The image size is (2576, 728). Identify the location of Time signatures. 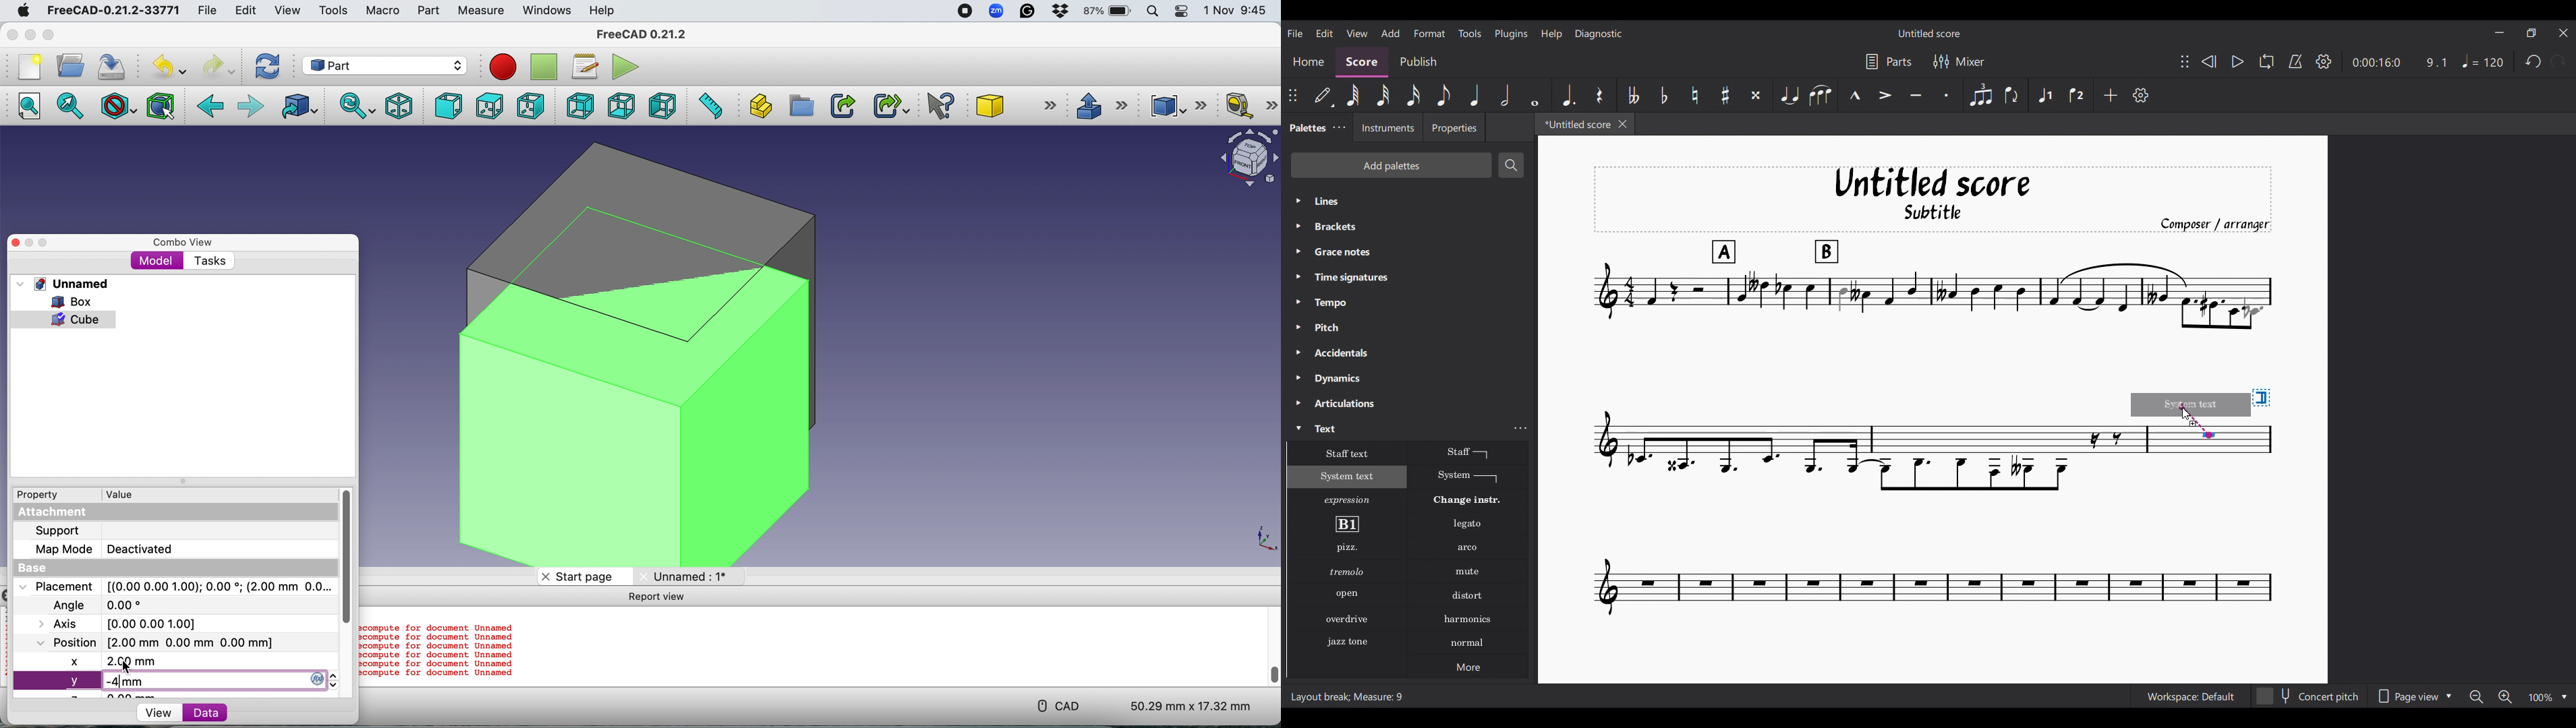
(1410, 277).